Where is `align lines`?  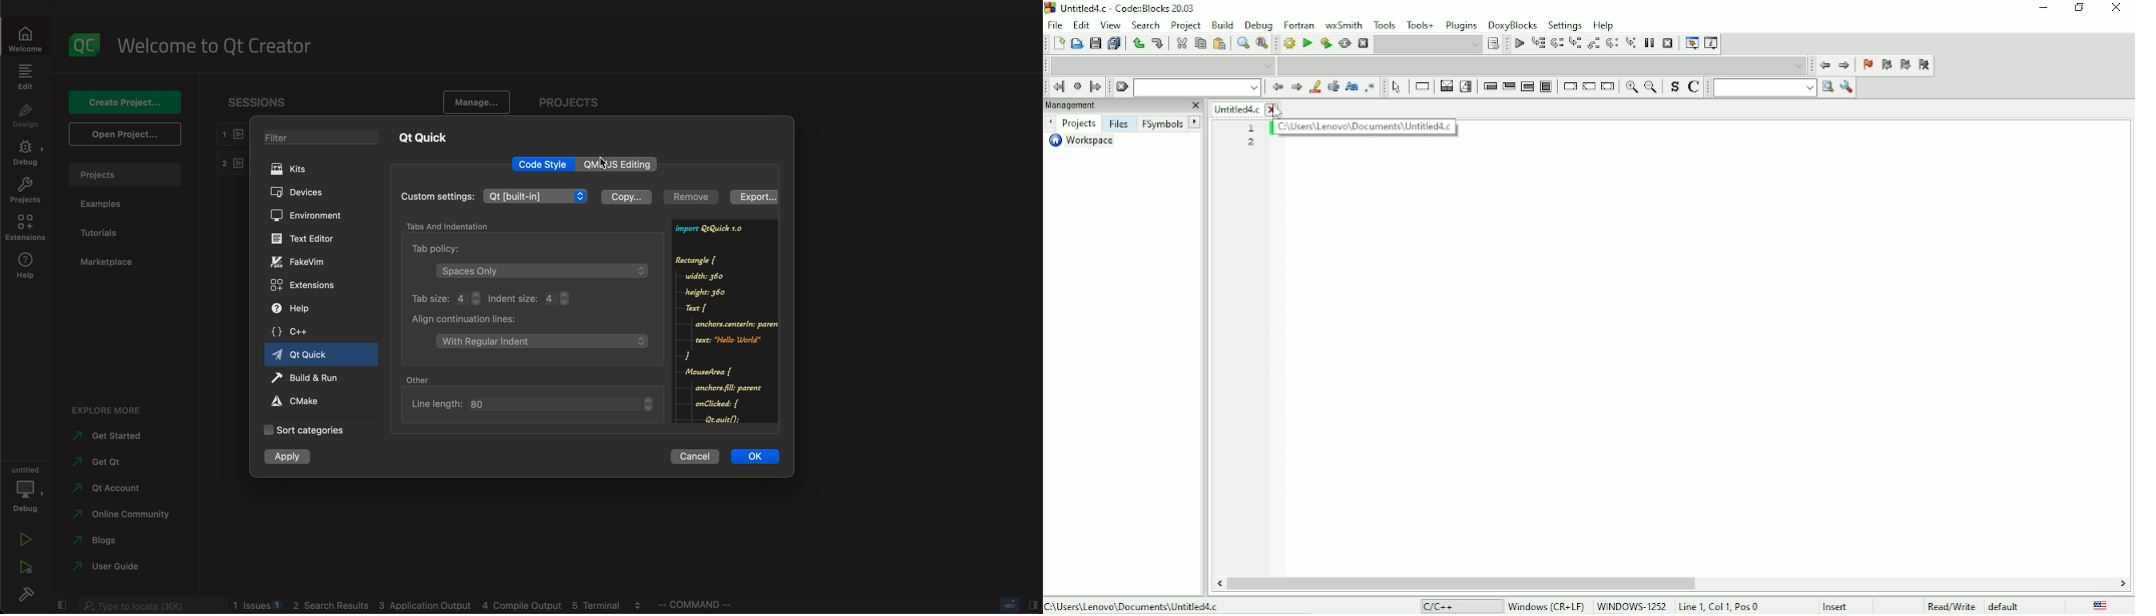 align lines is located at coordinates (532, 332).